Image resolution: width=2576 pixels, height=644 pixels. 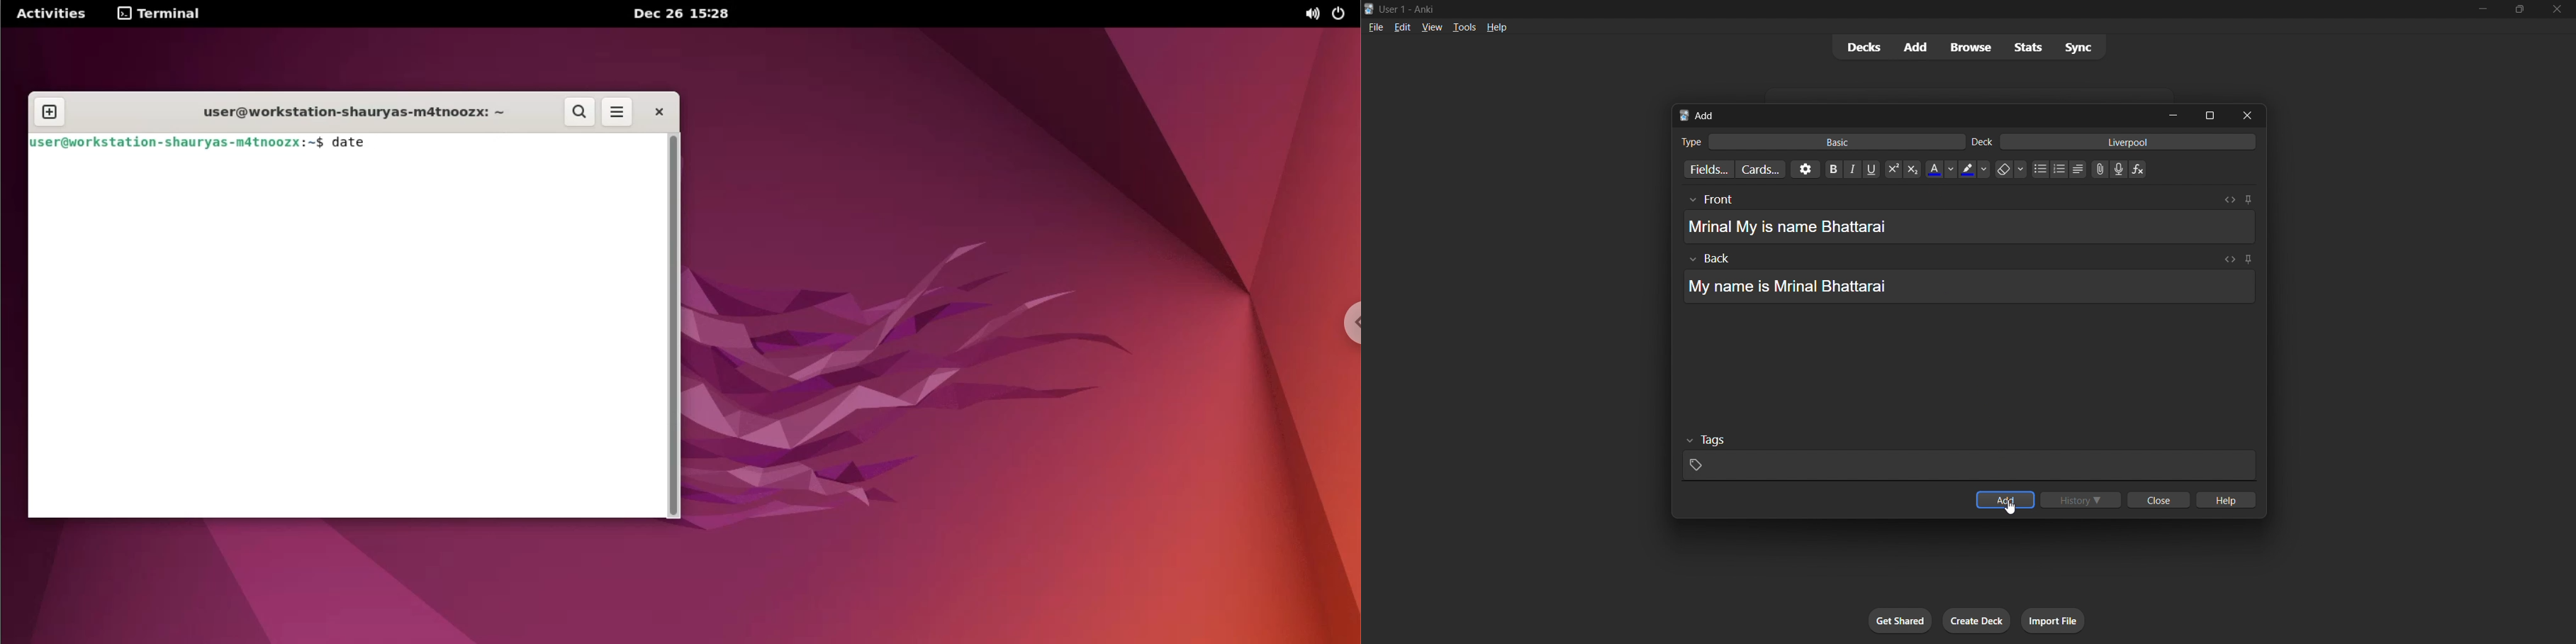 I want to click on italic, so click(x=1848, y=169).